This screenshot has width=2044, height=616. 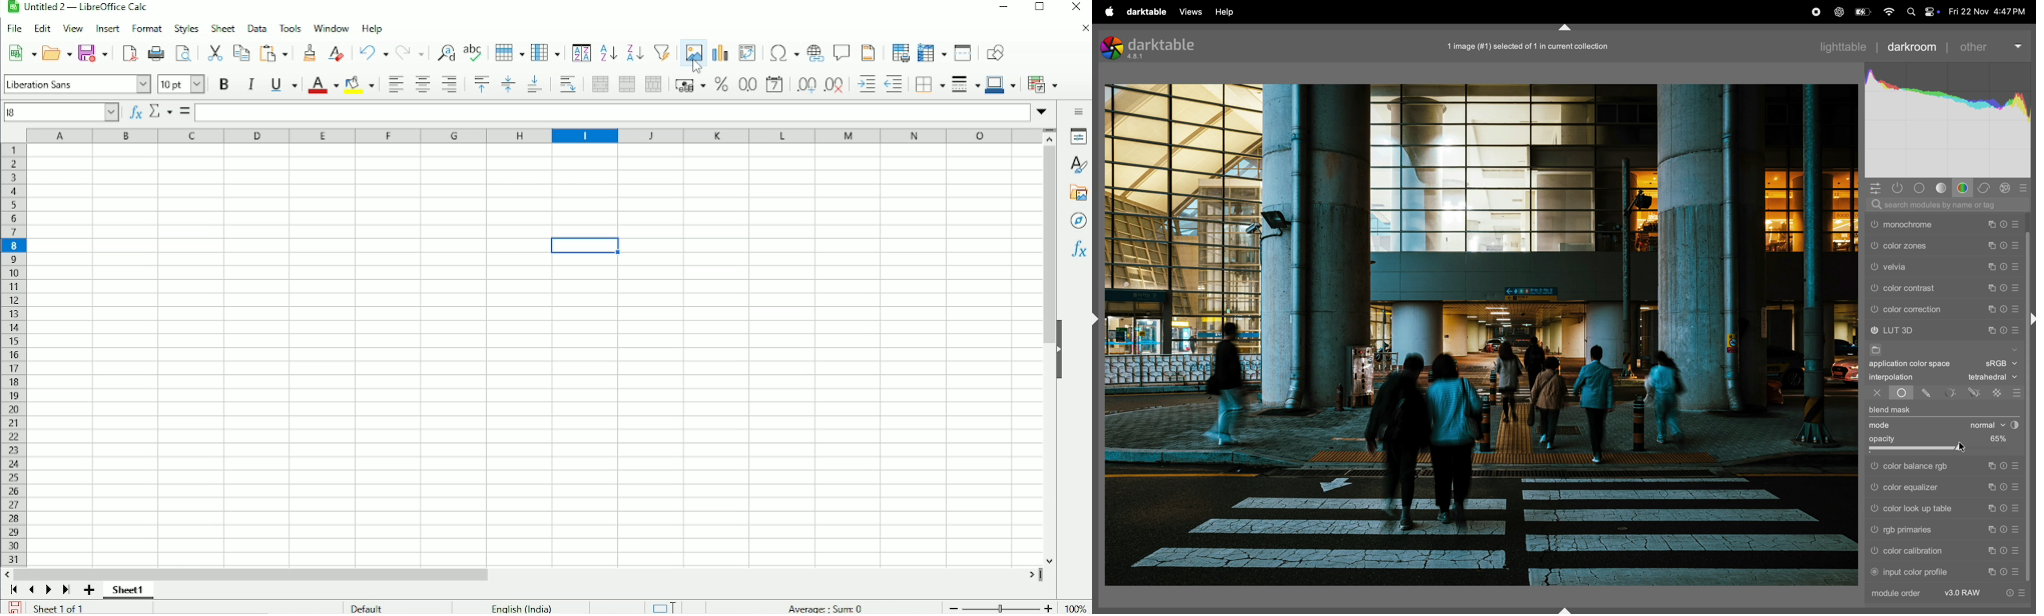 I want to click on reset, so click(x=2005, y=467).